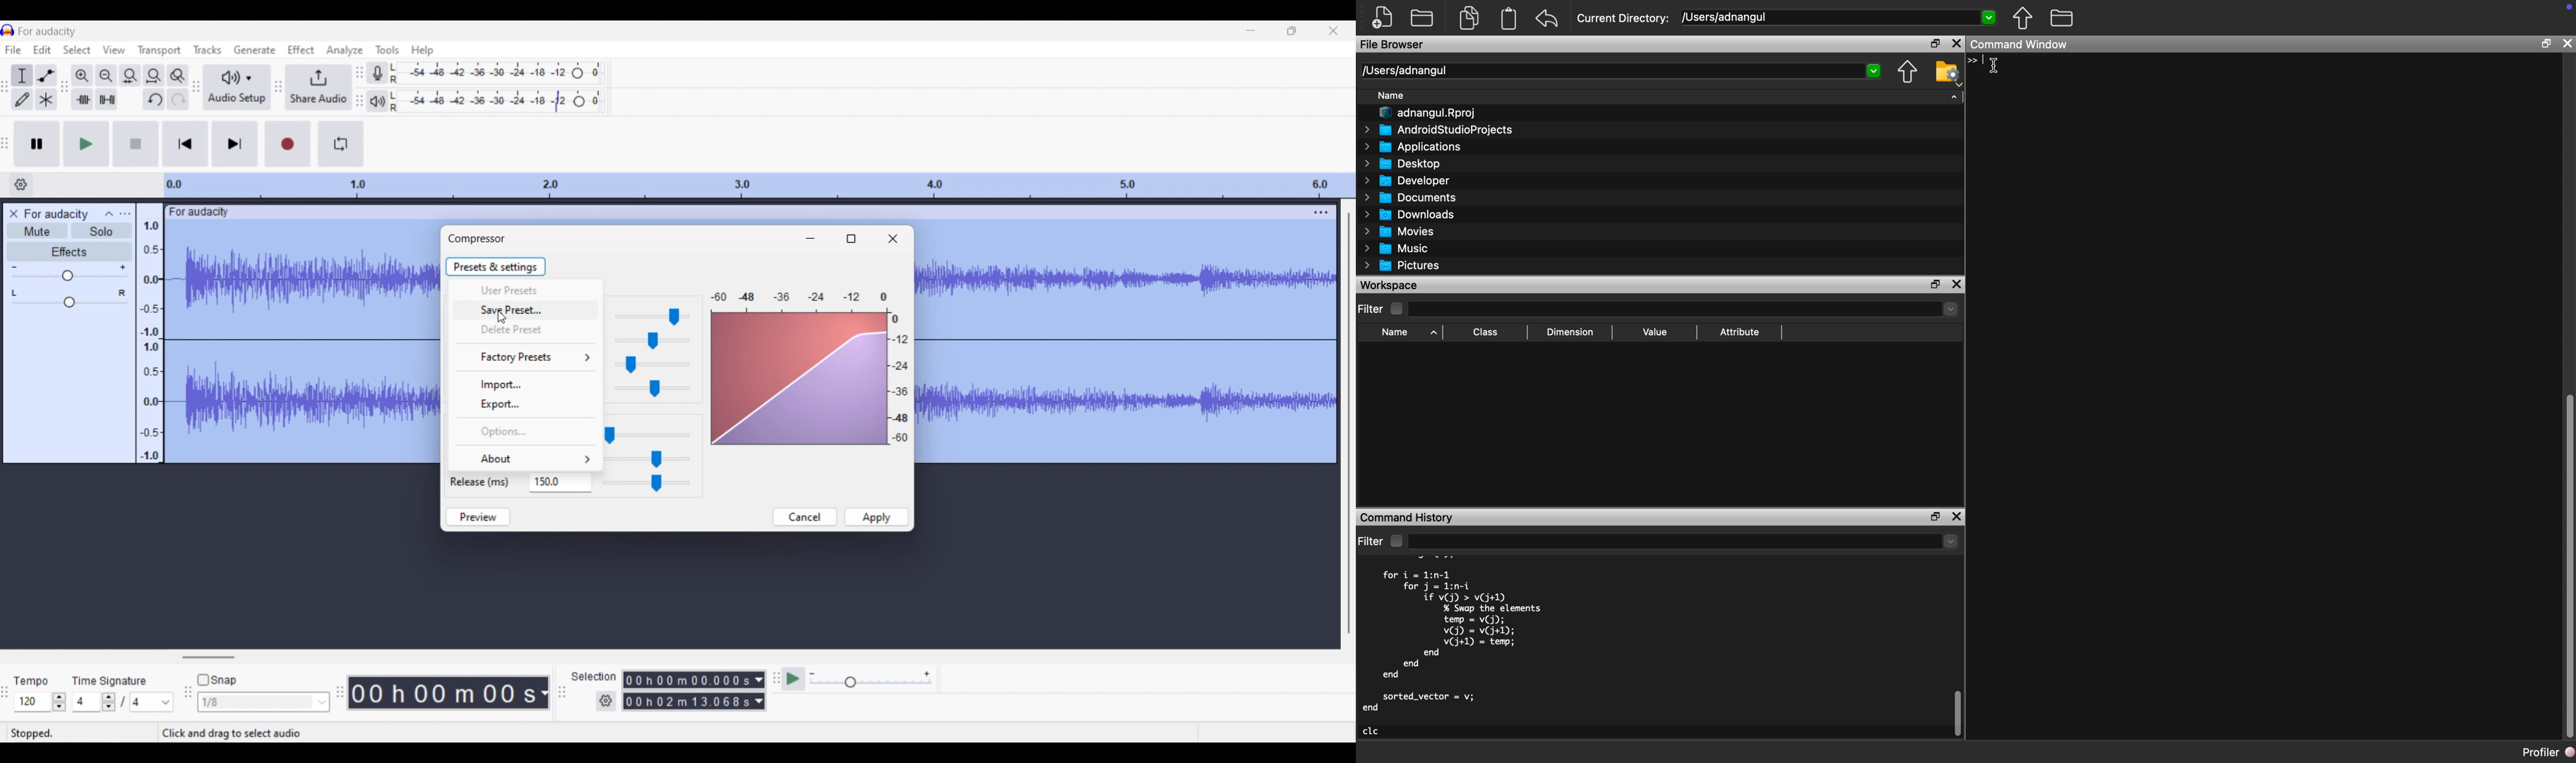 The image size is (2576, 784). What do you see at coordinates (83, 76) in the screenshot?
I see `Zoom in` at bounding box center [83, 76].